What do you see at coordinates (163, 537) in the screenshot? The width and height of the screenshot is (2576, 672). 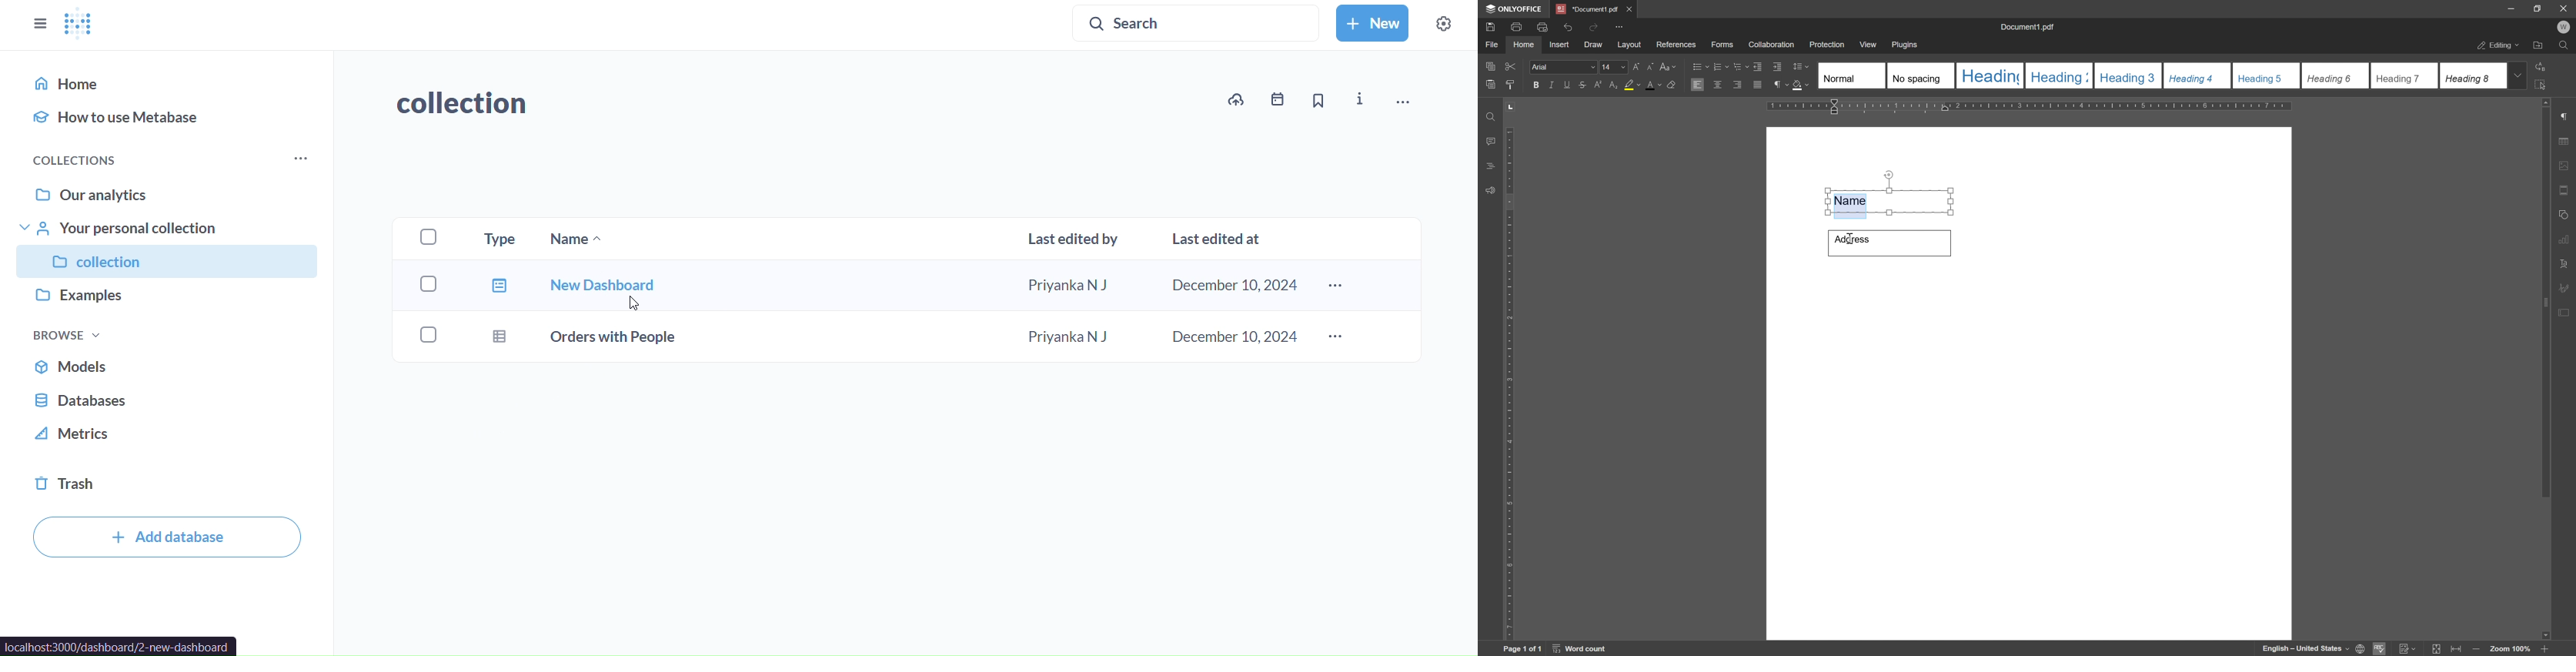 I see `add database` at bounding box center [163, 537].